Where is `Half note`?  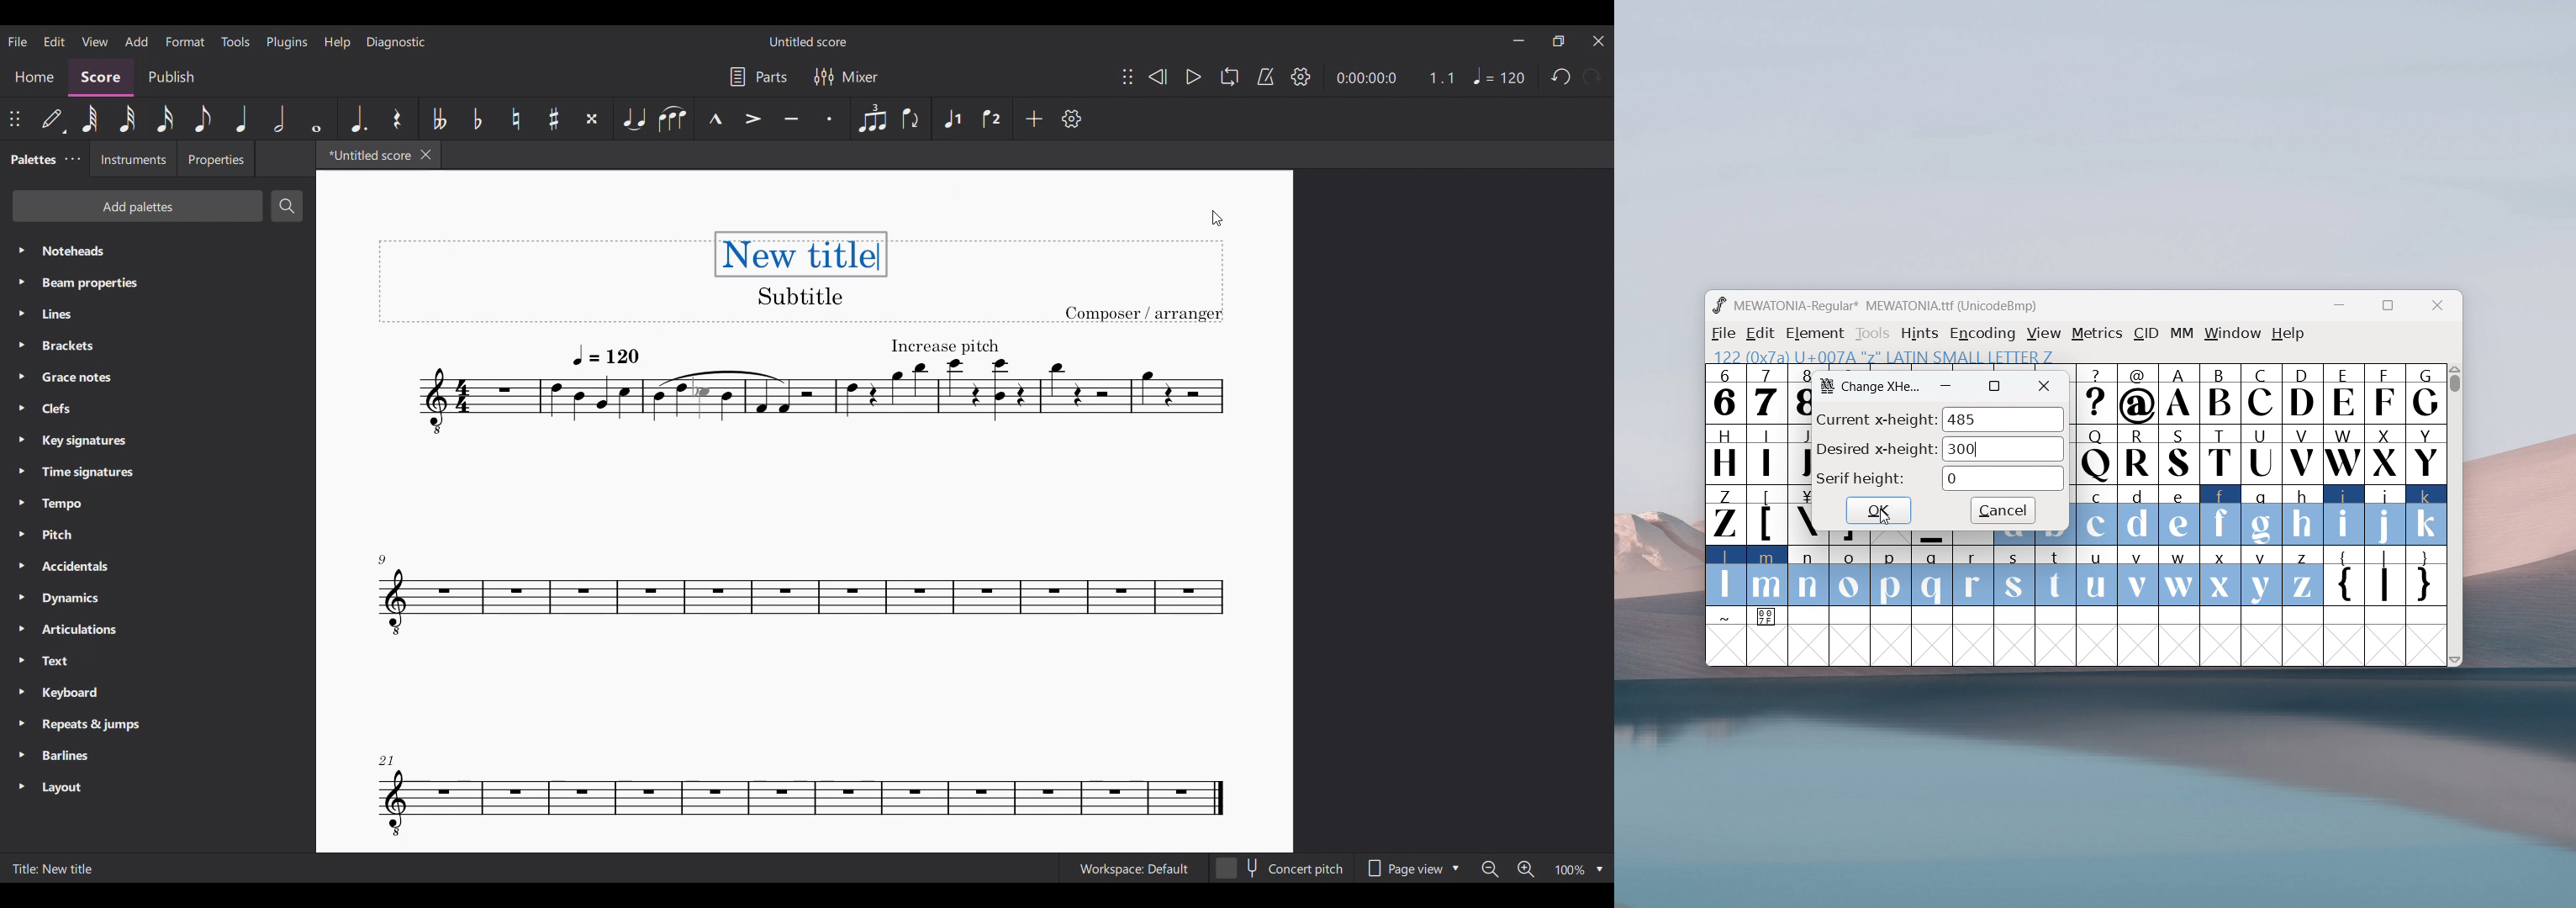 Half note is located at coordinates (281, 119).